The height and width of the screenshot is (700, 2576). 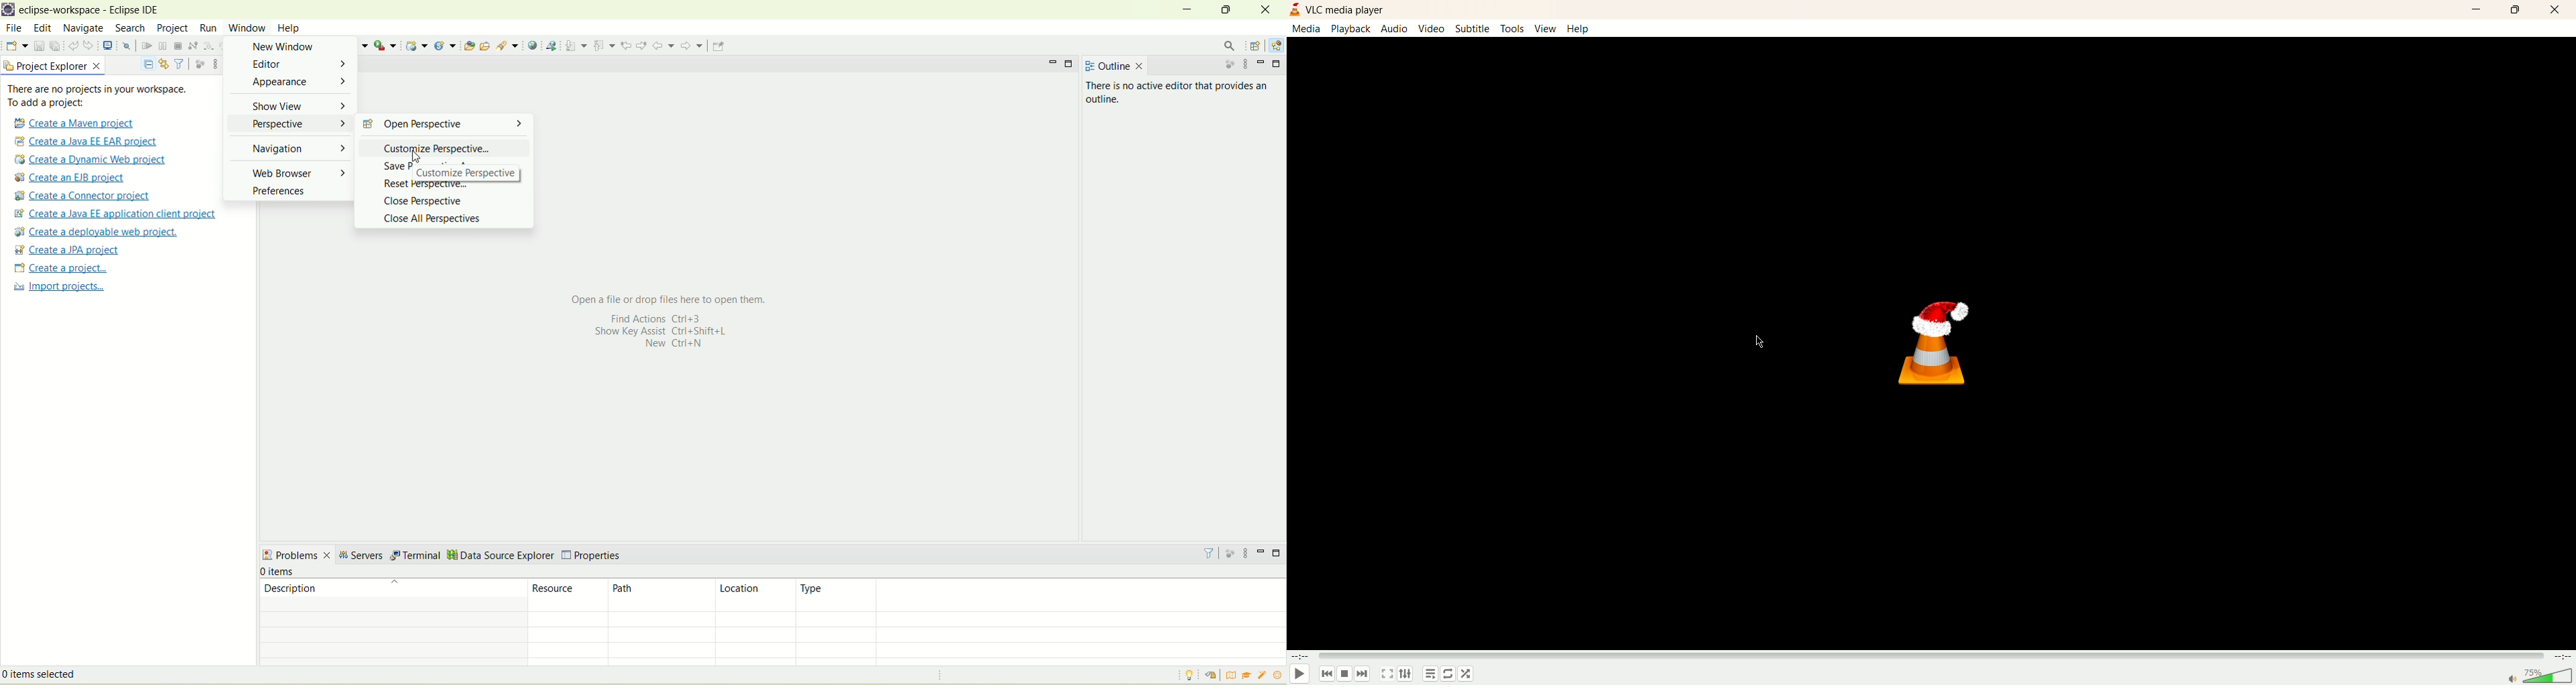 I want to click on subtitle, so click(x=1472, y=28).